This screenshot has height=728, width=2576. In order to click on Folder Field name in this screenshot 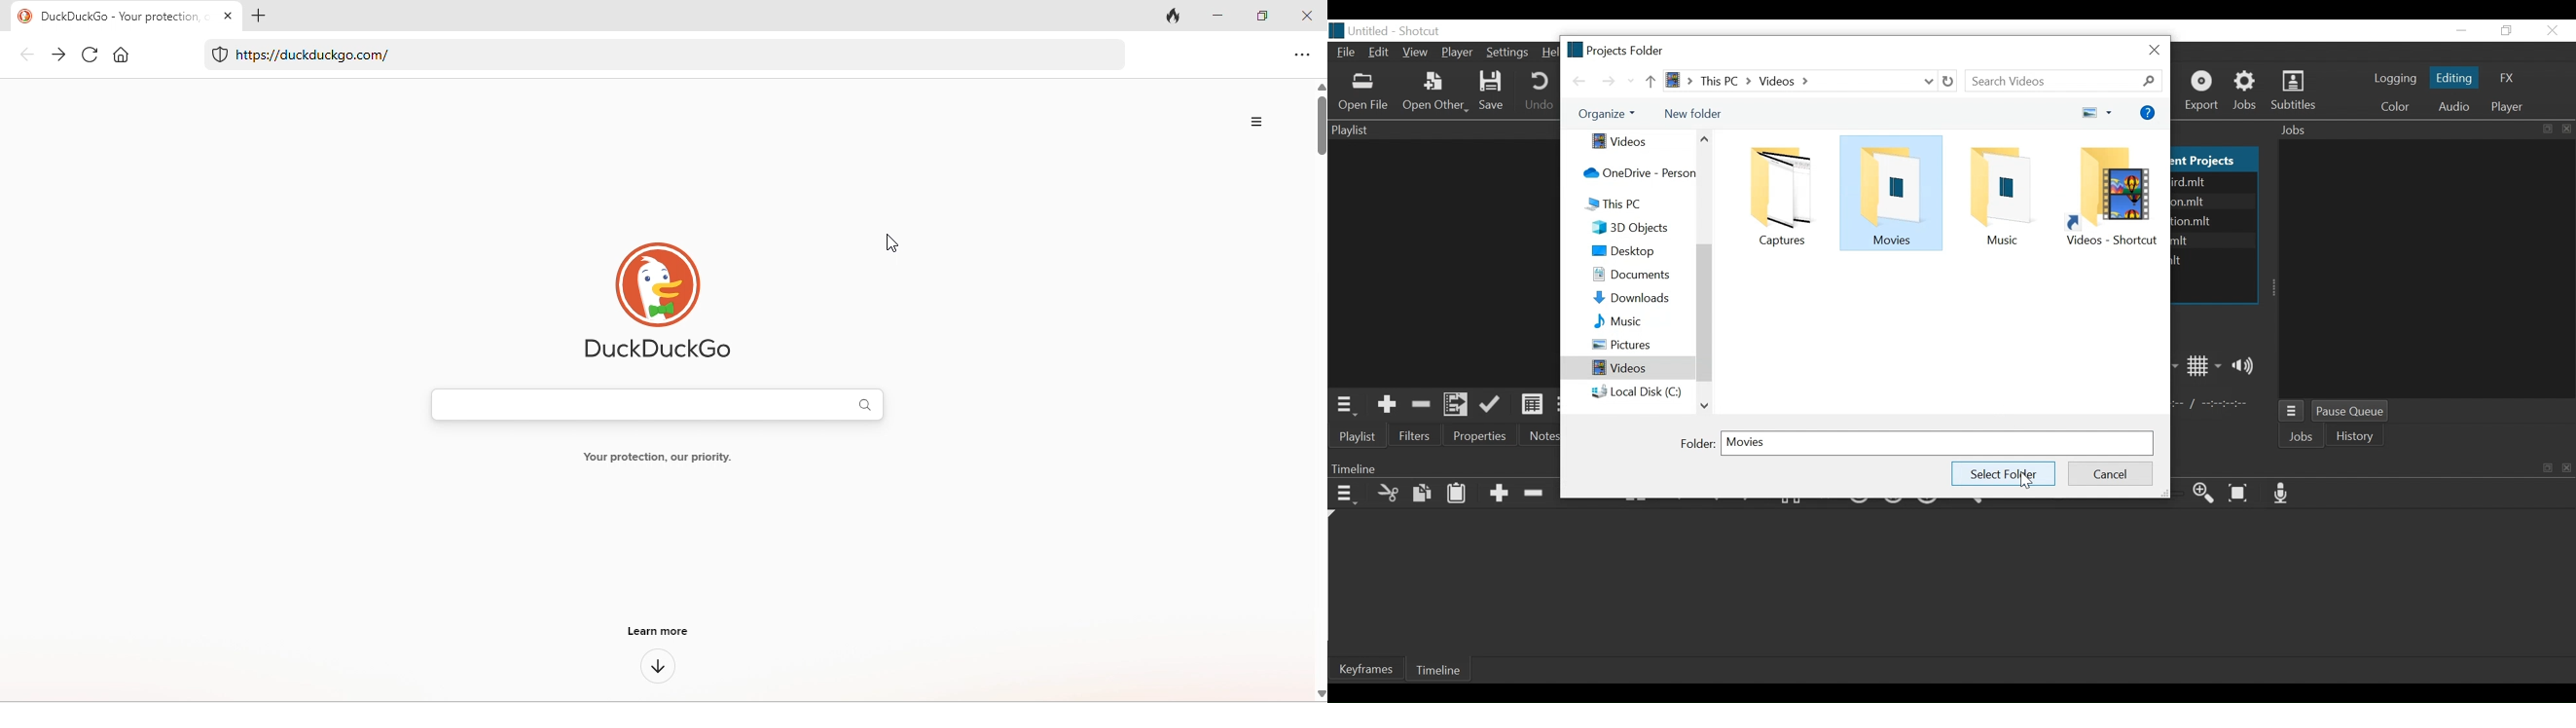, I will do `click(1937, 442)`.